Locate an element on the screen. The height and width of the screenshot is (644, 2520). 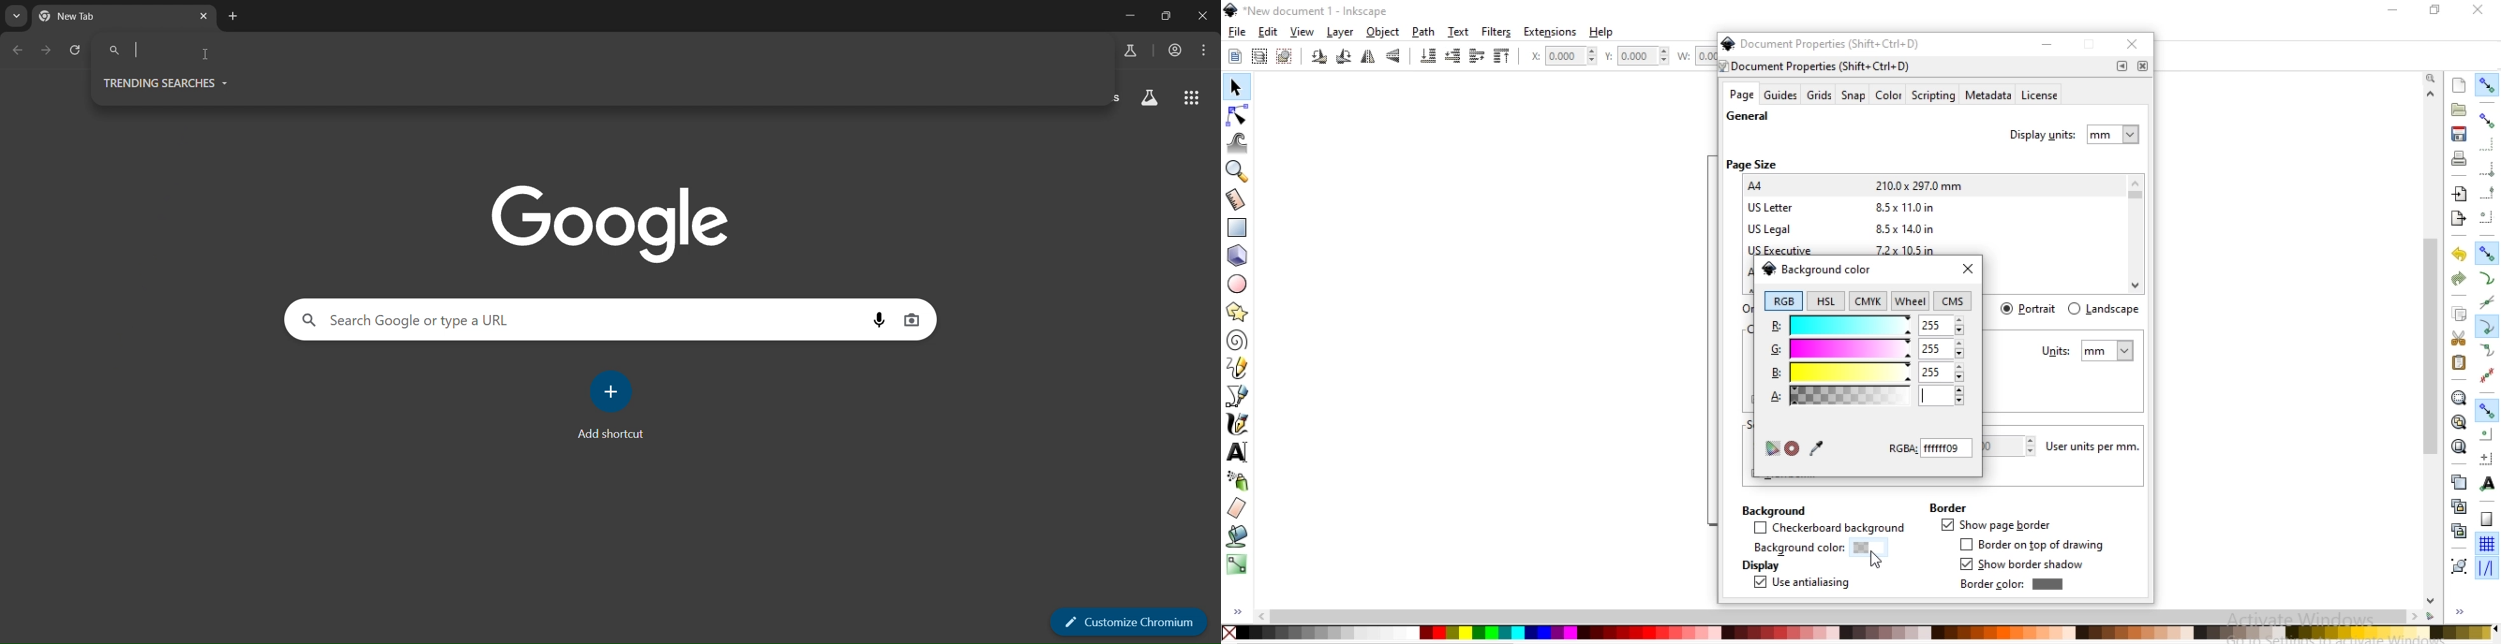
background color is located at coordinates (1813, 549).